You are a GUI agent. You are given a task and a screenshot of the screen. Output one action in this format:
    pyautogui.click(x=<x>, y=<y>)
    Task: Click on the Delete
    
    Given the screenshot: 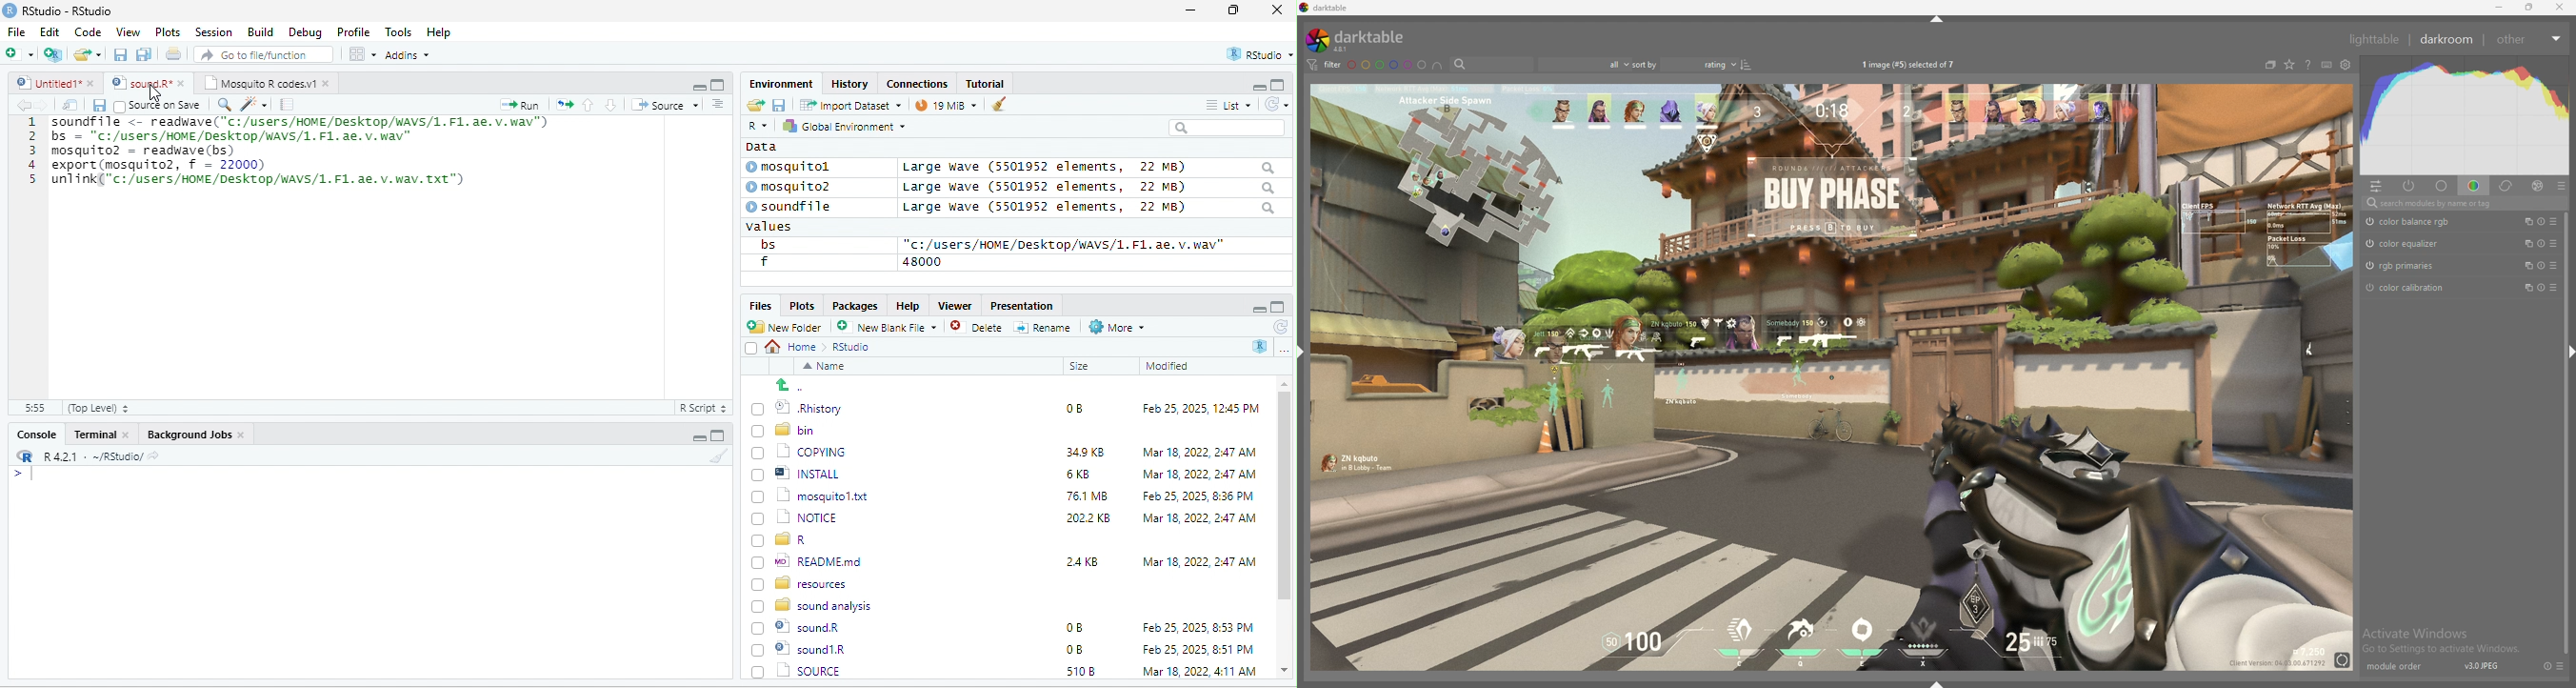 What is the action you would take?
    pyautogui.click(x=979, y=328)
    